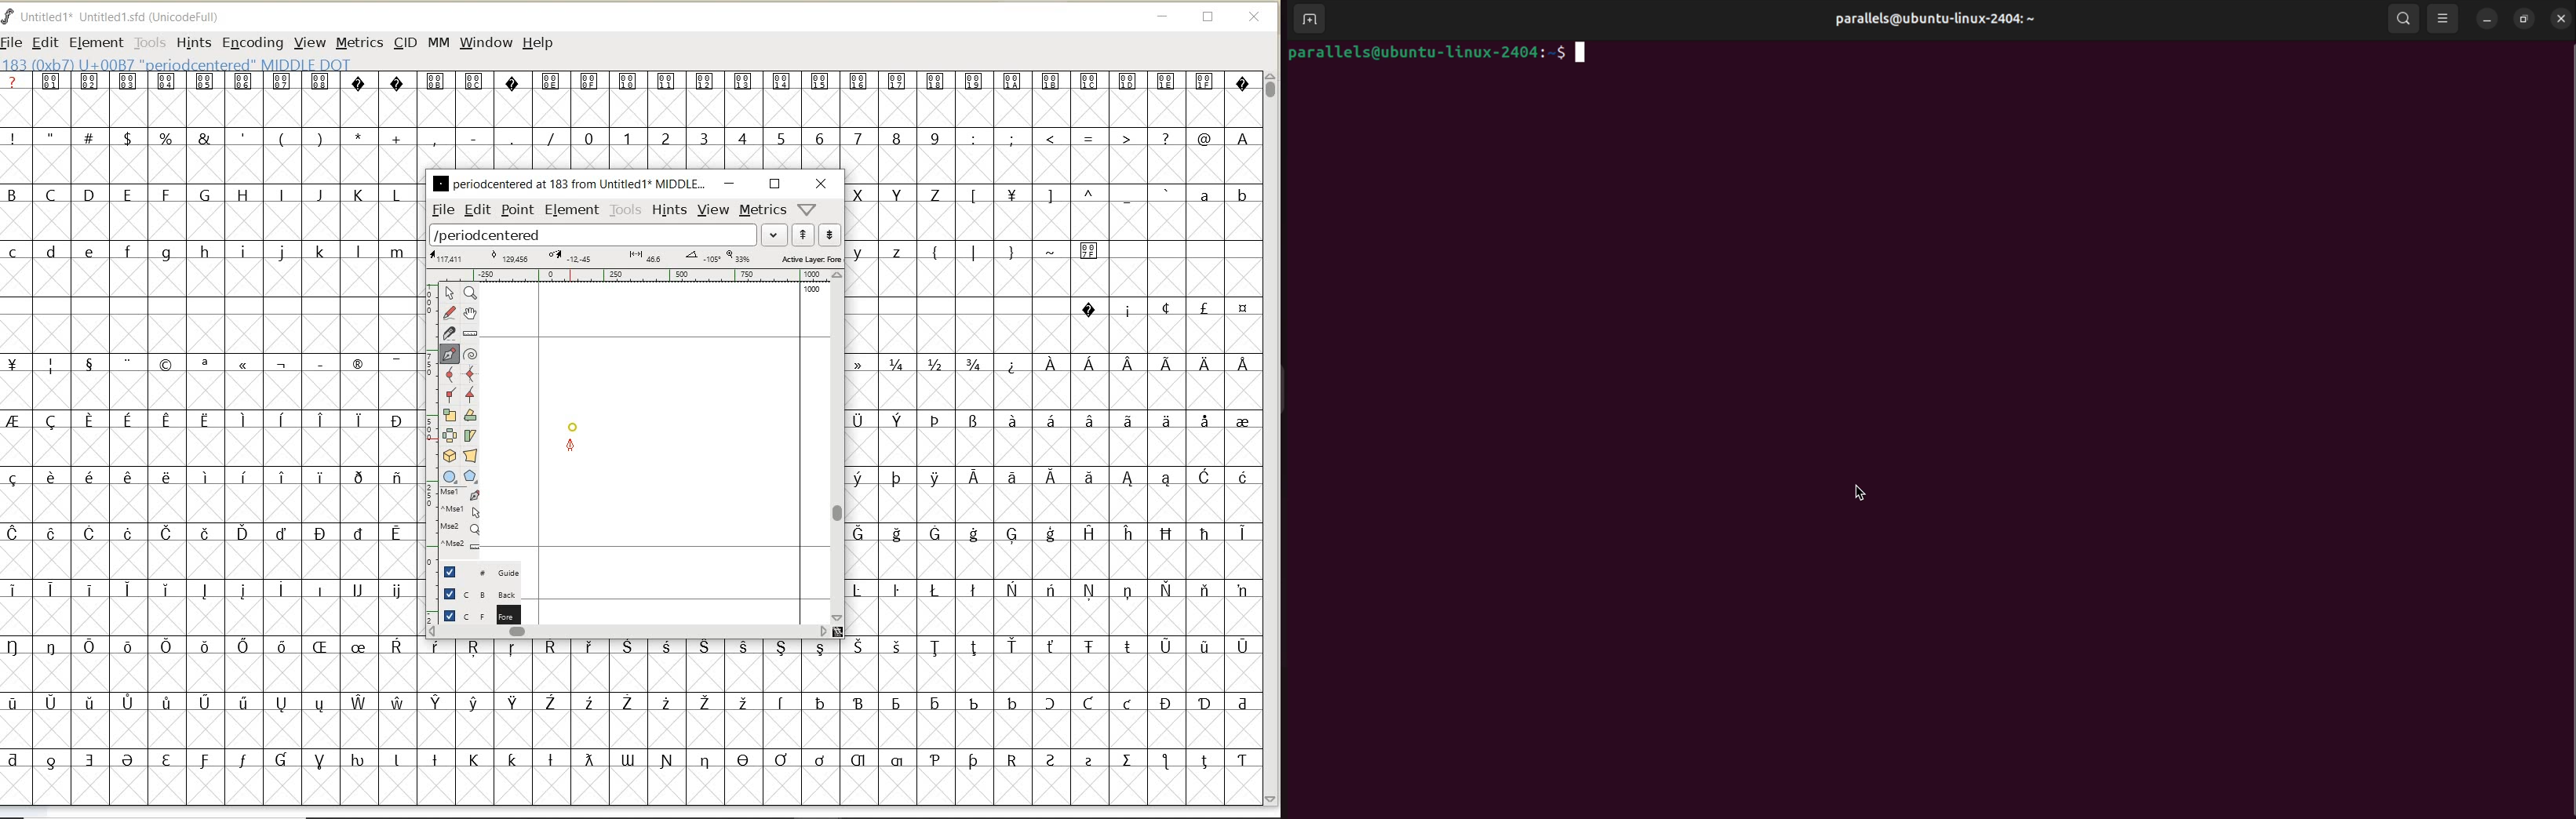 Image resolution: width=2576 pixels, height=840 pixels. What do you see at coordinates (804, 235) in the screenshot?
I see `show previous word list` at bounding box center [804, 235].